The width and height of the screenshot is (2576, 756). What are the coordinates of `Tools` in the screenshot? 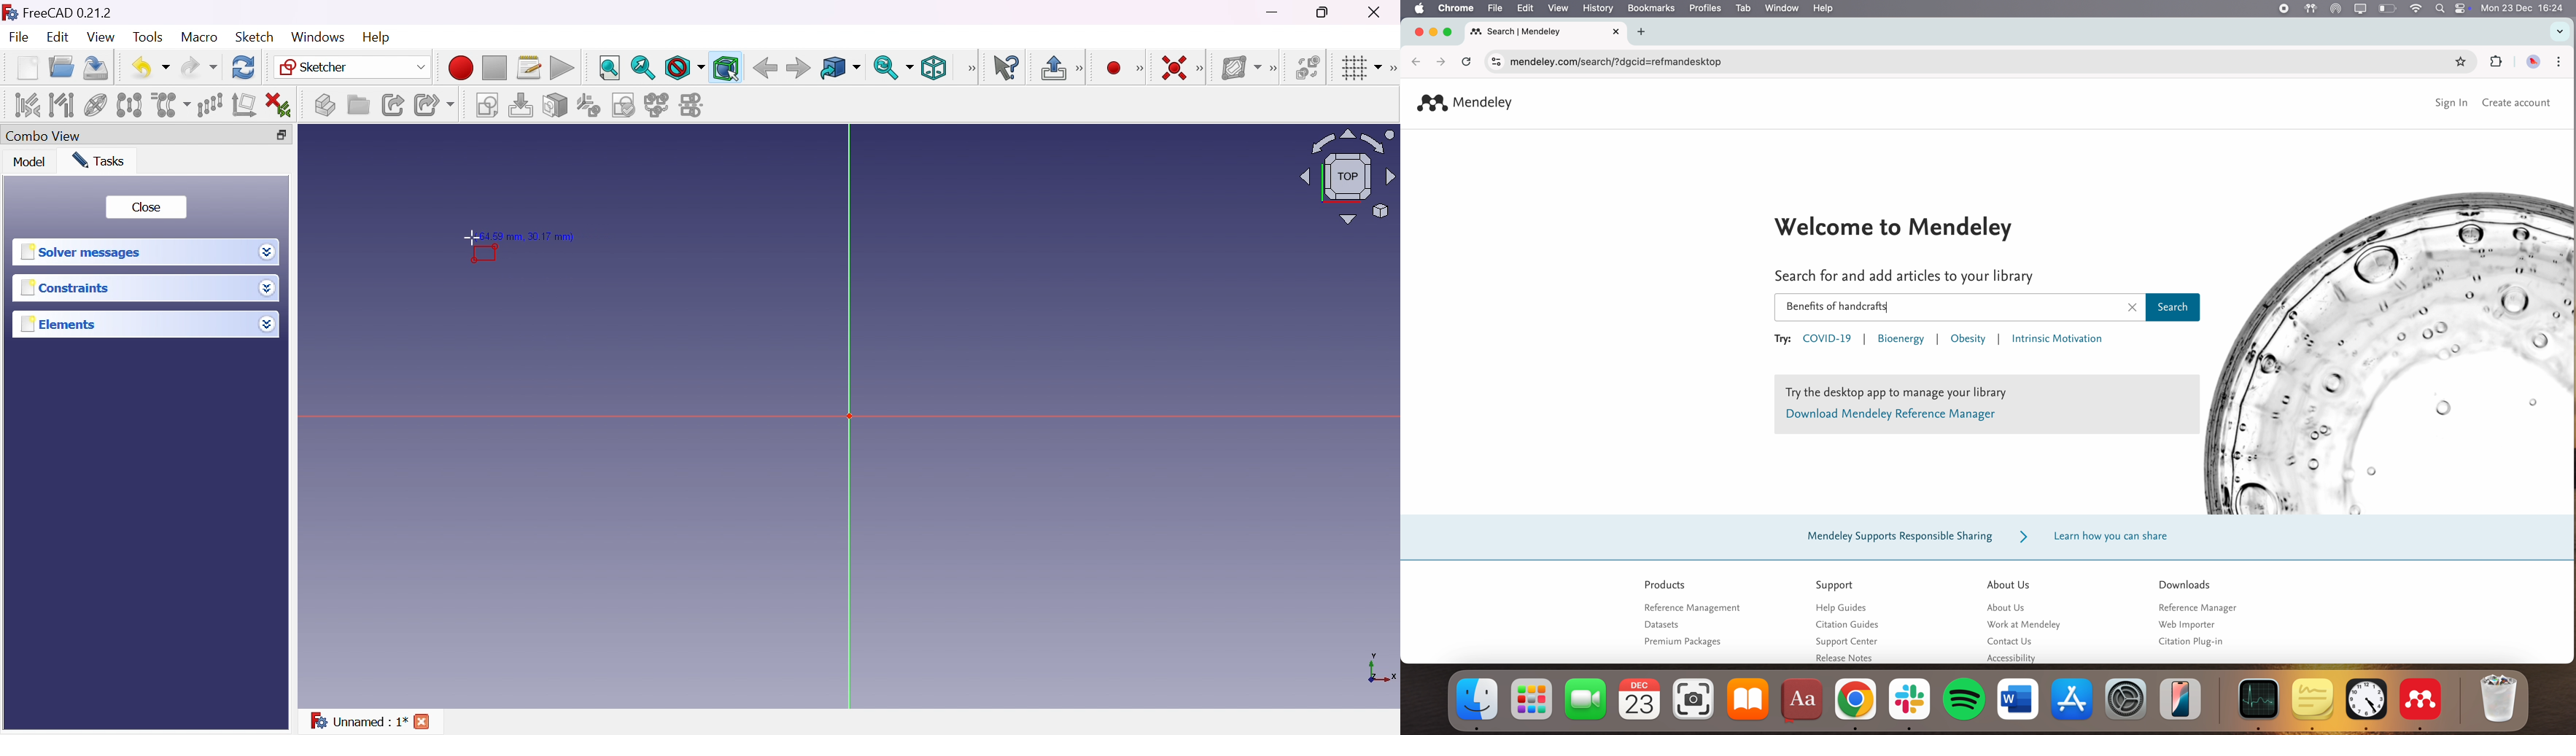 It's located at (149, 37).